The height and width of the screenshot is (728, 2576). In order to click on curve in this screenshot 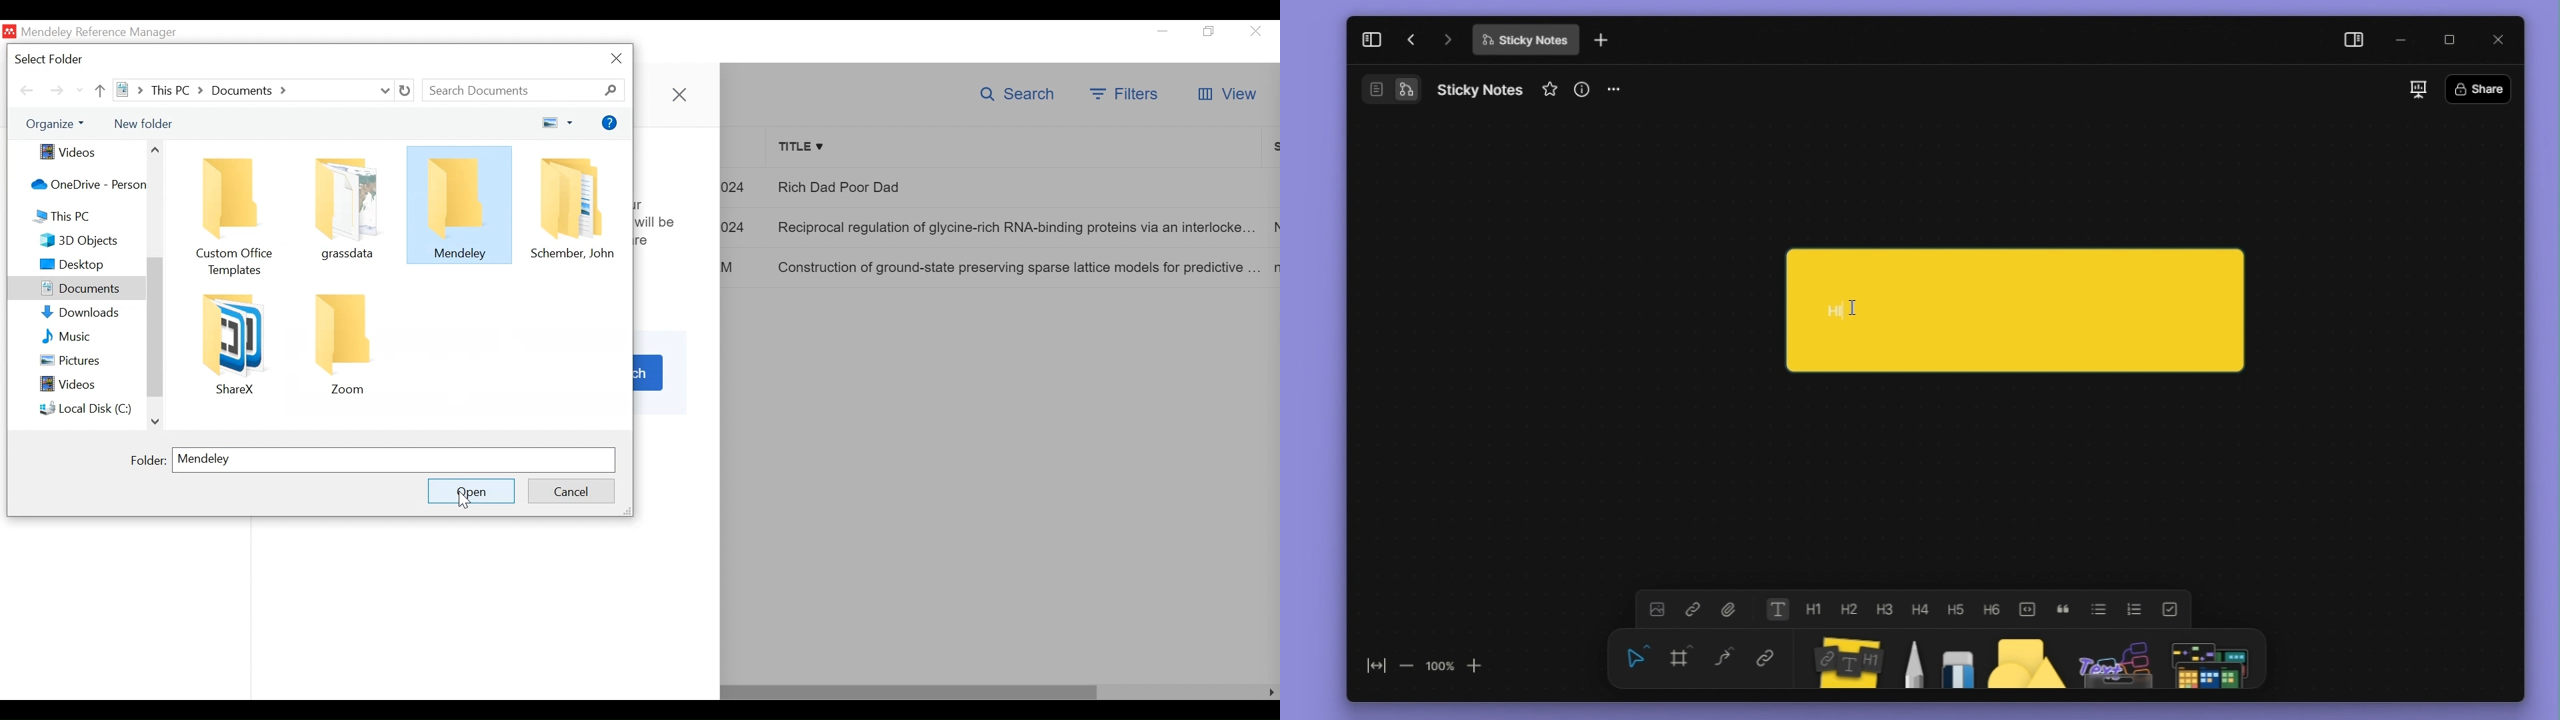, I will do `click(1726, 660)`.